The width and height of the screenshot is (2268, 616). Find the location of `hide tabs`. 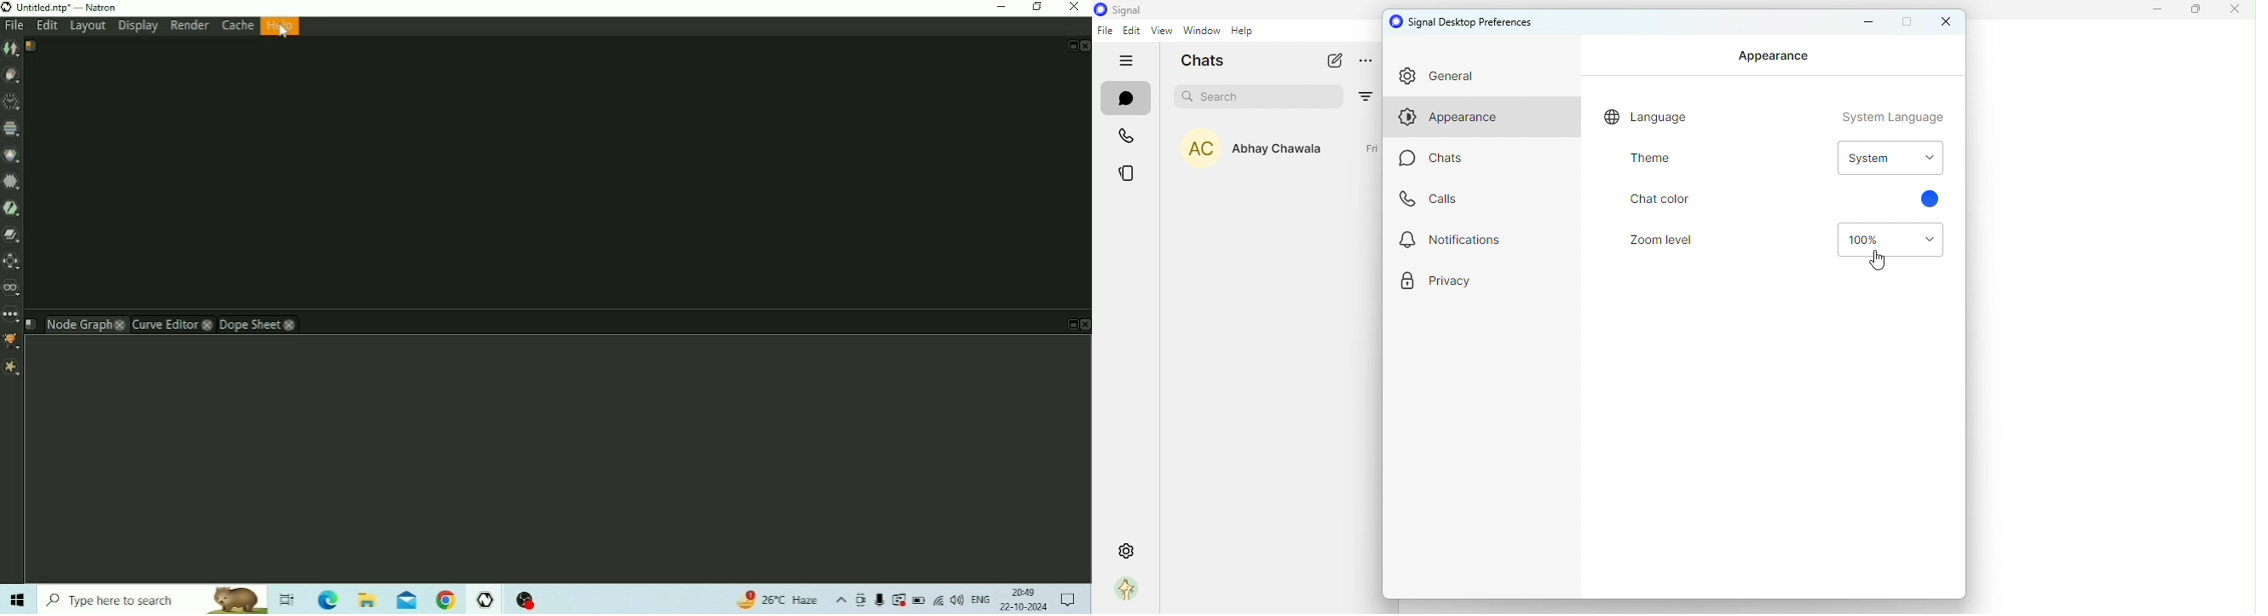

hide tabs is located at coordinates (1124, 61).